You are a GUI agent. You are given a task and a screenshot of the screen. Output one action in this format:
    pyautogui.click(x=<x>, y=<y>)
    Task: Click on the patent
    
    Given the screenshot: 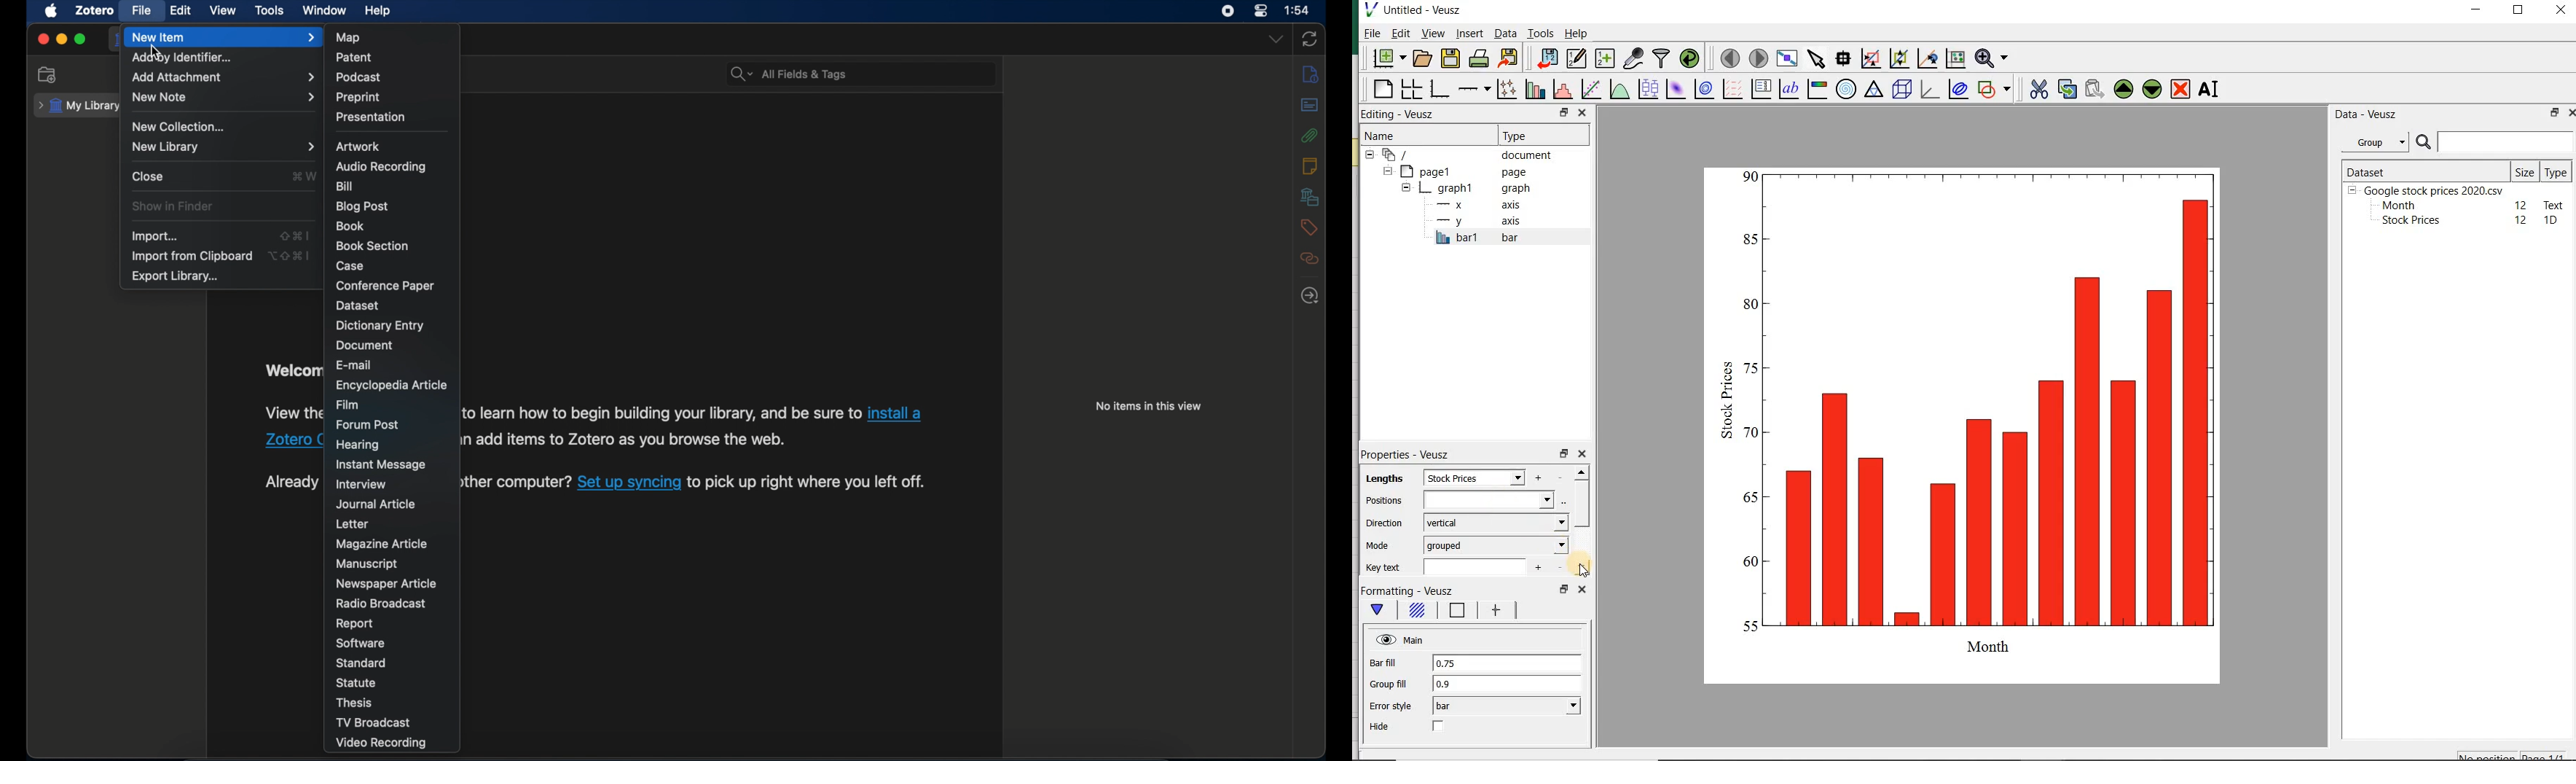 What is the action you would take?
    pyautogui.click(x=354, y=56)
    